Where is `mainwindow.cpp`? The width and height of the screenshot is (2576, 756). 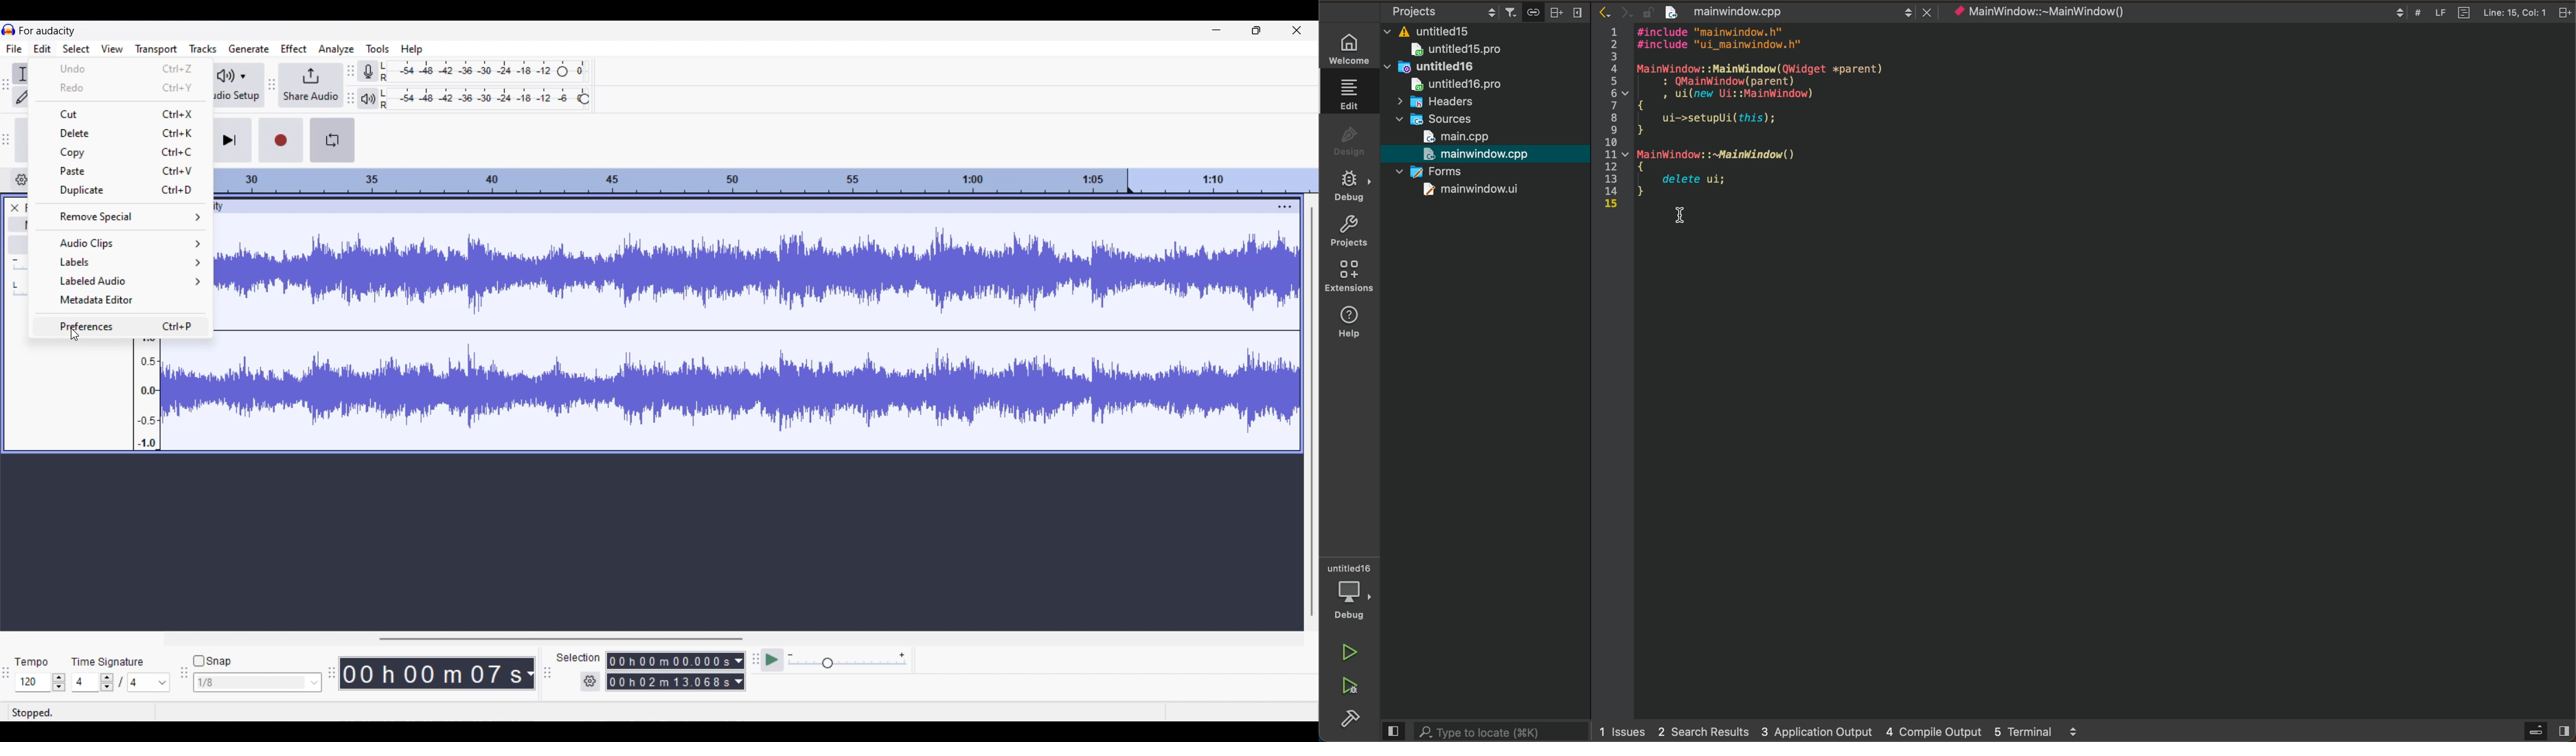
mainwindow.cpp is located at coordinates (1800, 13).